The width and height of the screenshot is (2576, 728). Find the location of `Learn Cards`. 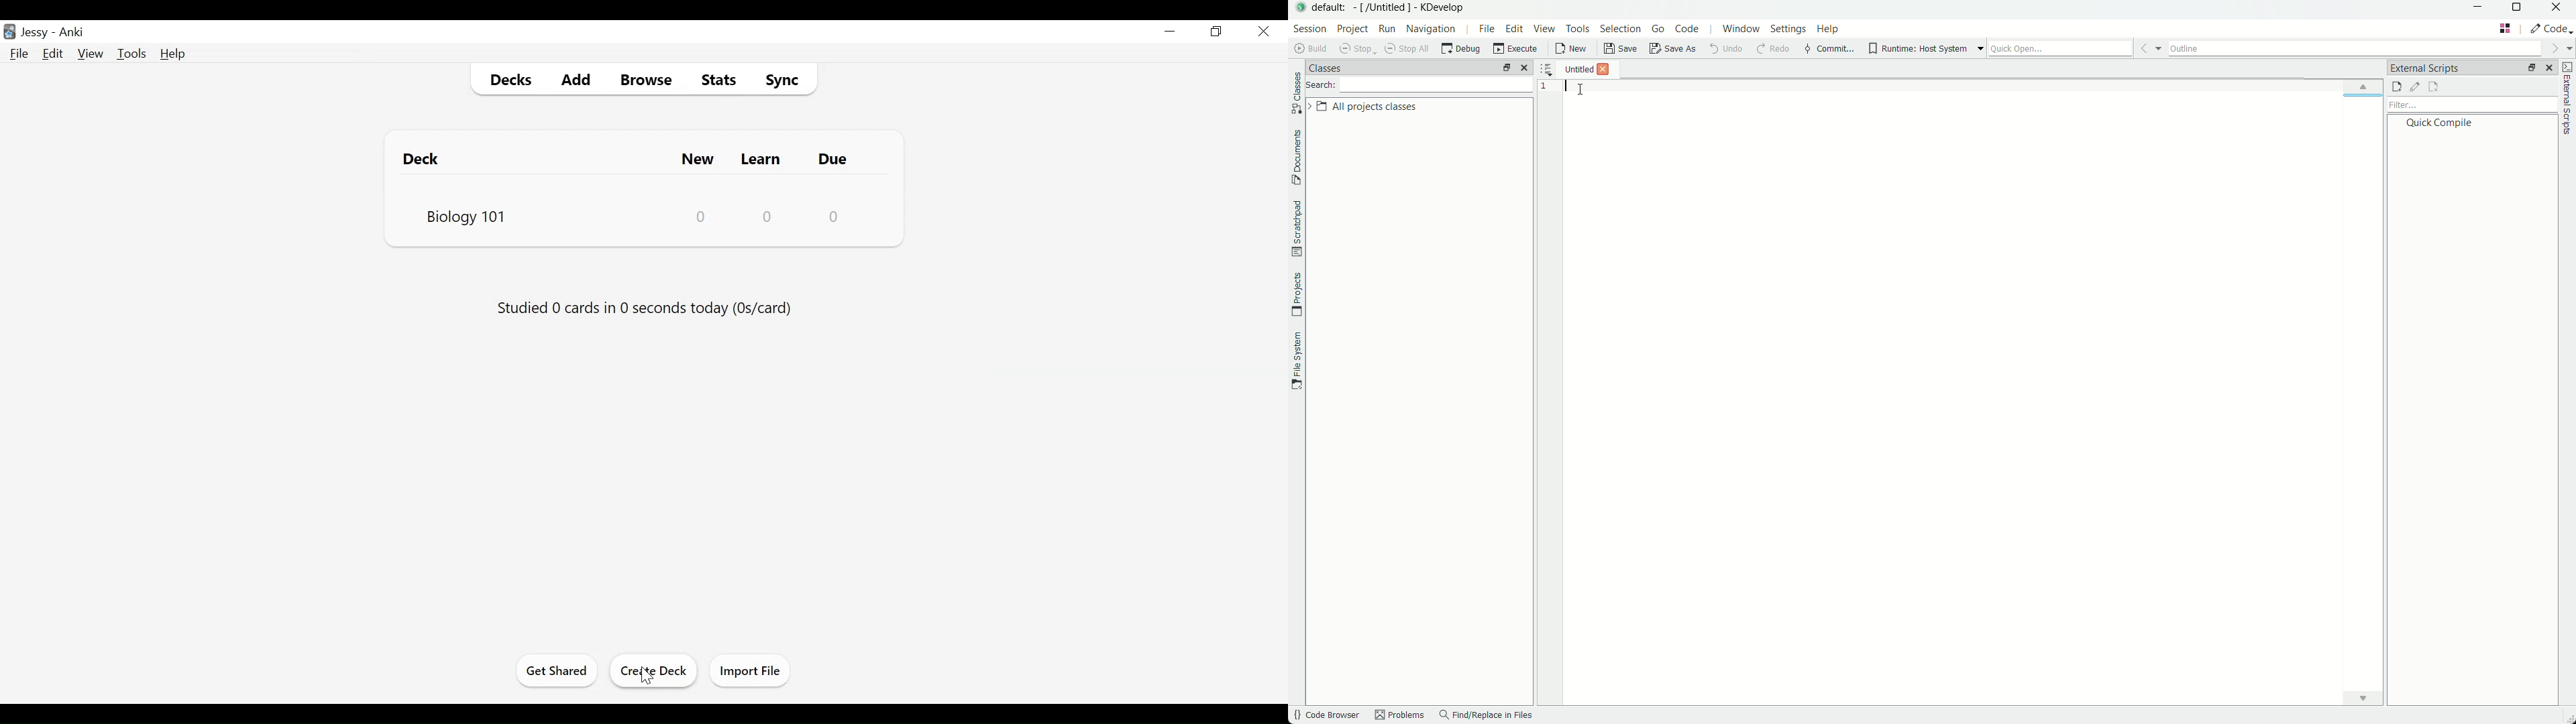

Learn Cards is located at coordinates (763, 158).